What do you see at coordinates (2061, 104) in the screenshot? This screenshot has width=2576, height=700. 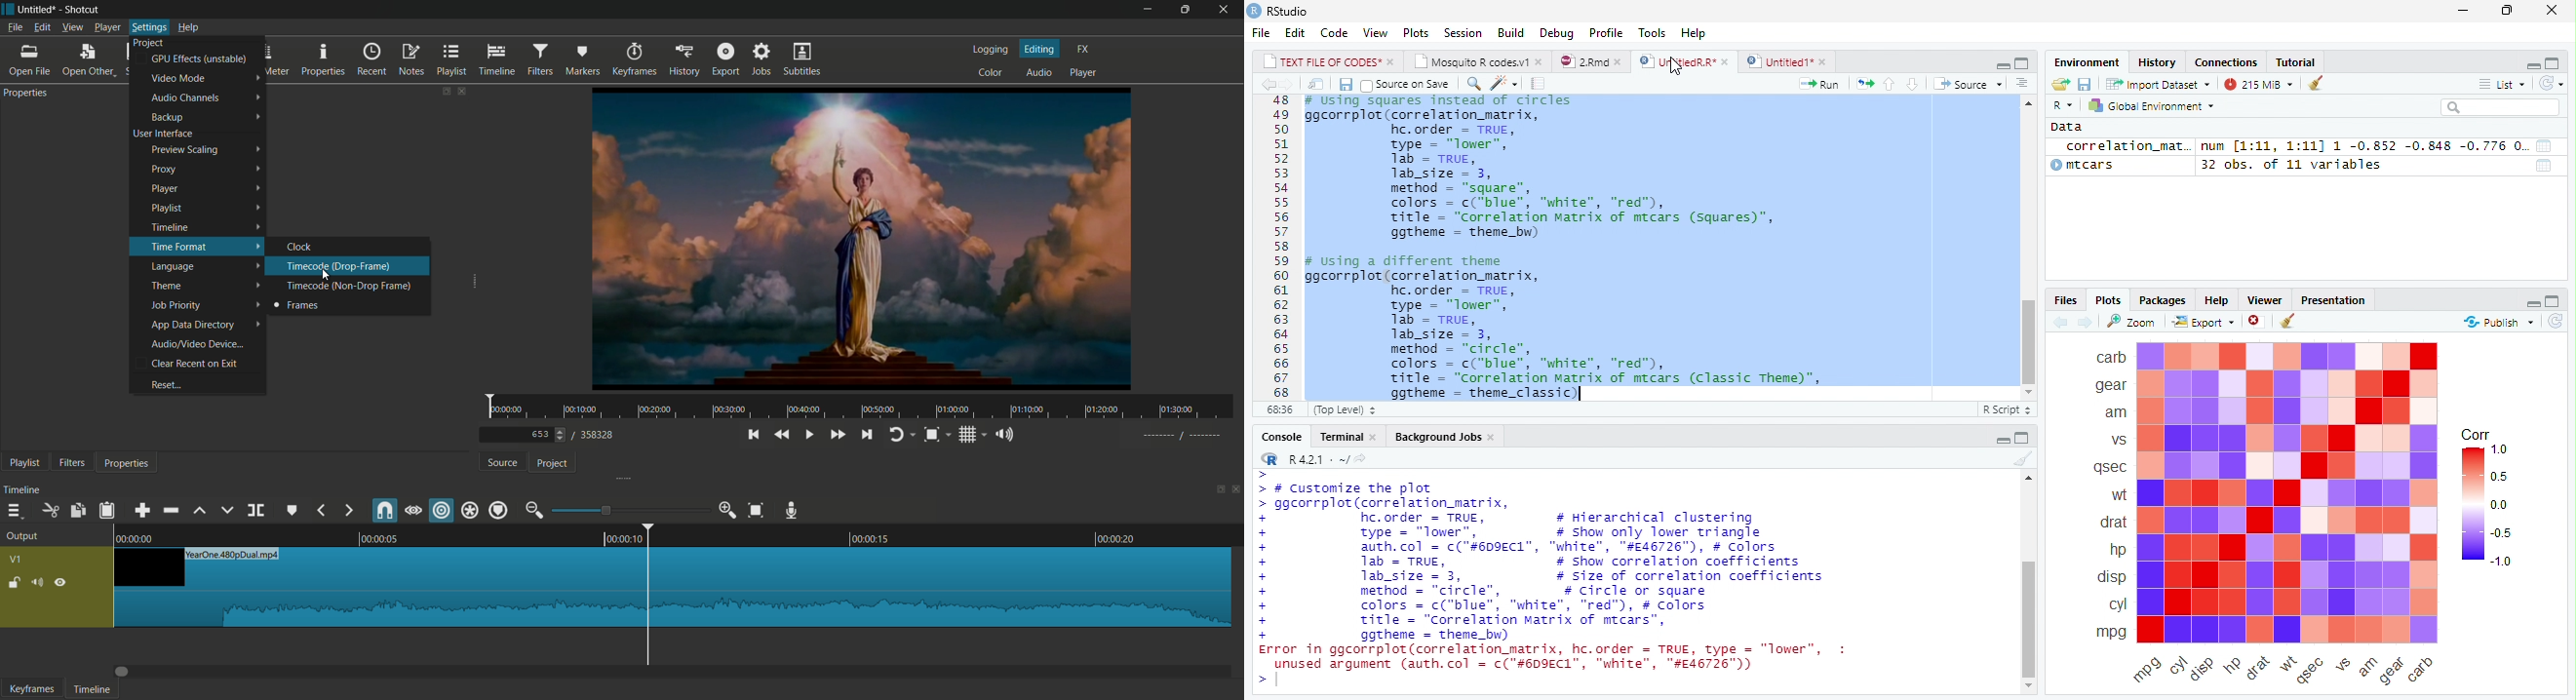 I see `R` at bounding box center [2061, 104].